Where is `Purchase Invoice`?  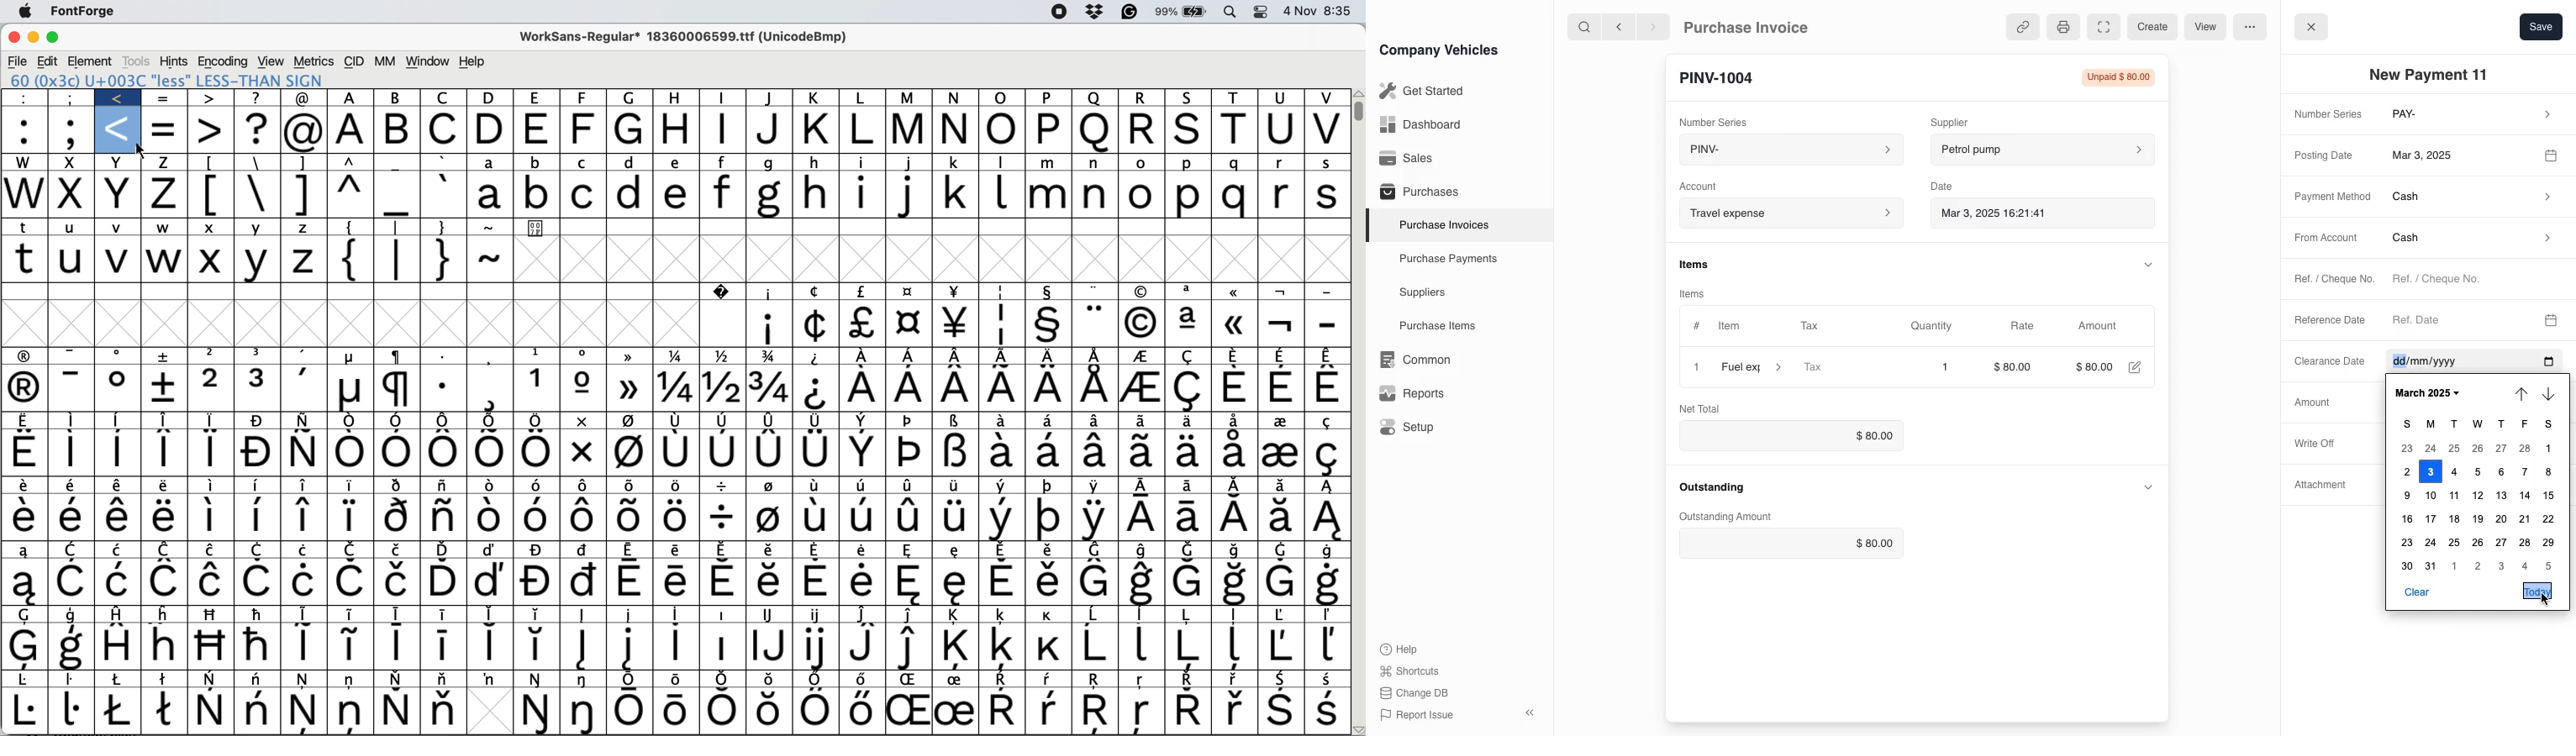
Purchase Invoice is located at coordinates (1757, 26).